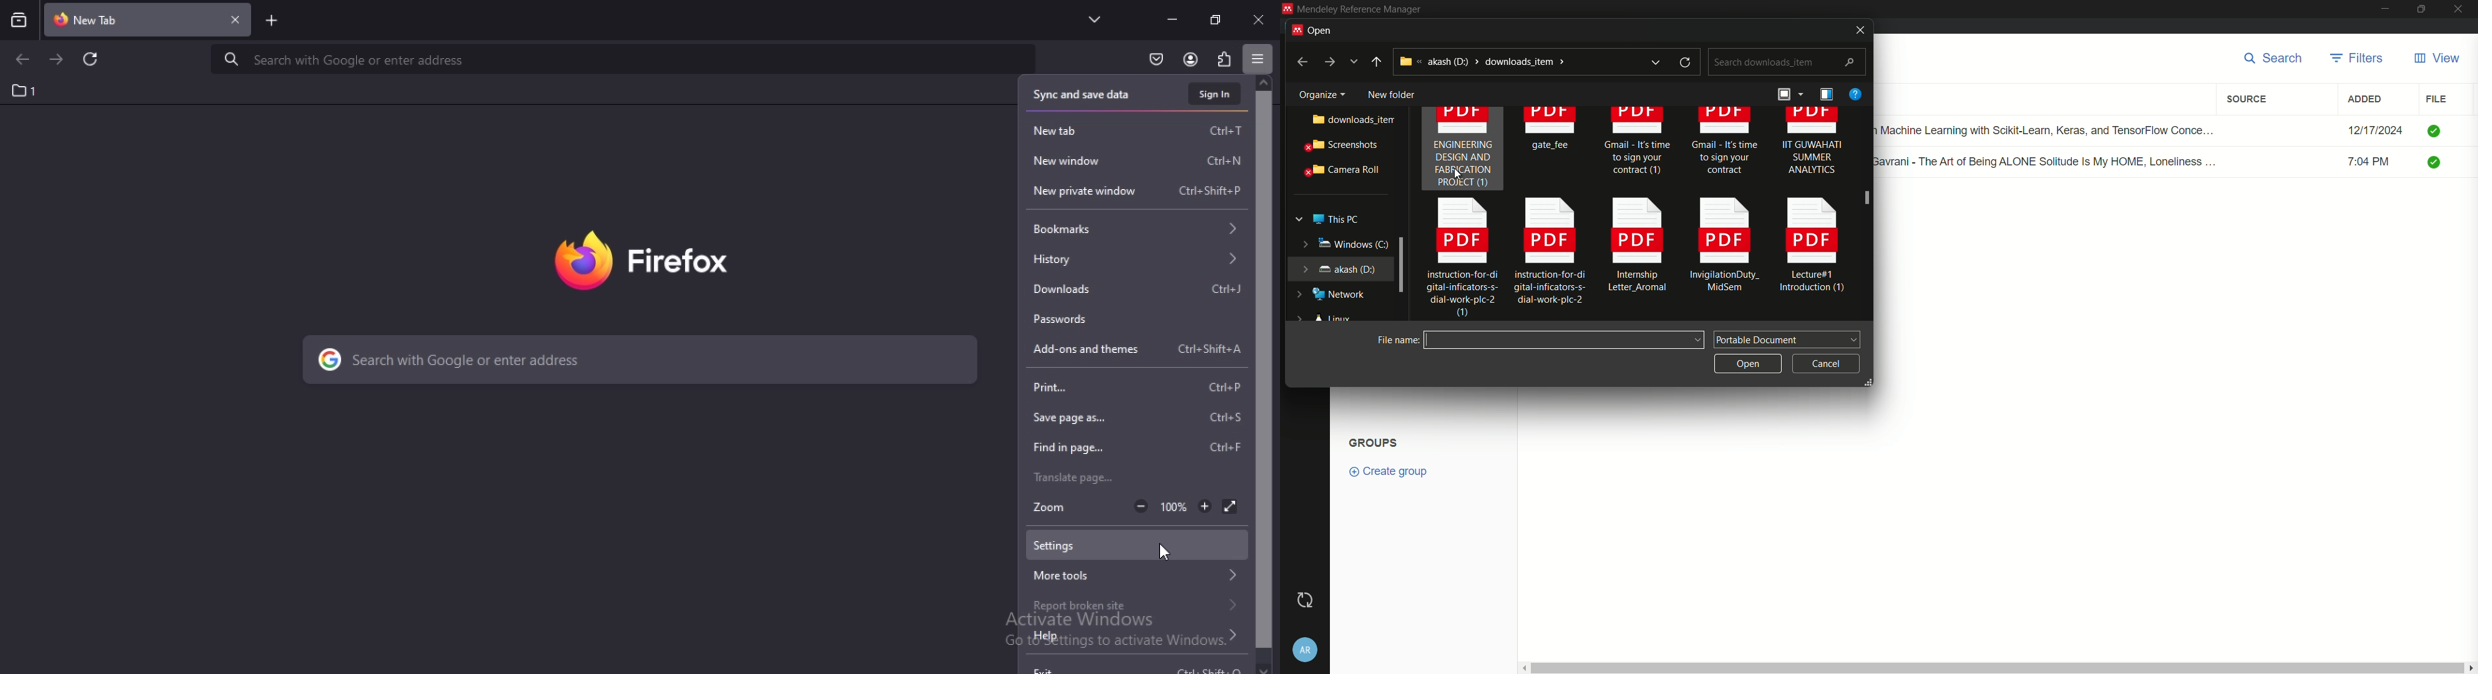 The image size is (2492, 700). I want to click on open, so click(1318, 29).